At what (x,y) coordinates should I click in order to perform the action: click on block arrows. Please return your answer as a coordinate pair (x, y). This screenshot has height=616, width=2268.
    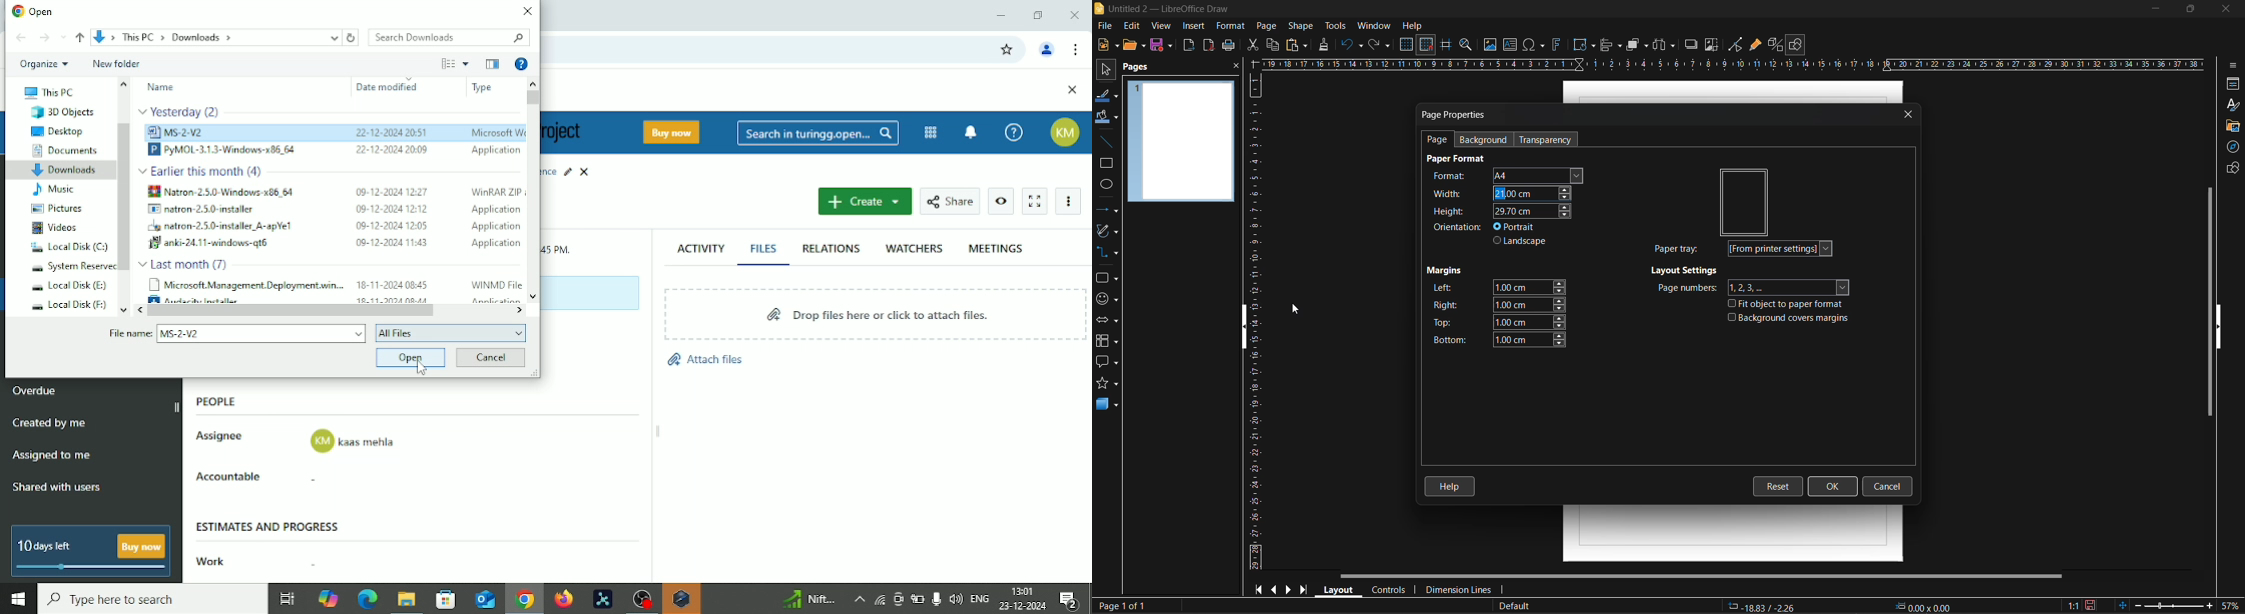
    Looking at the image, I should click on (1109, 321).